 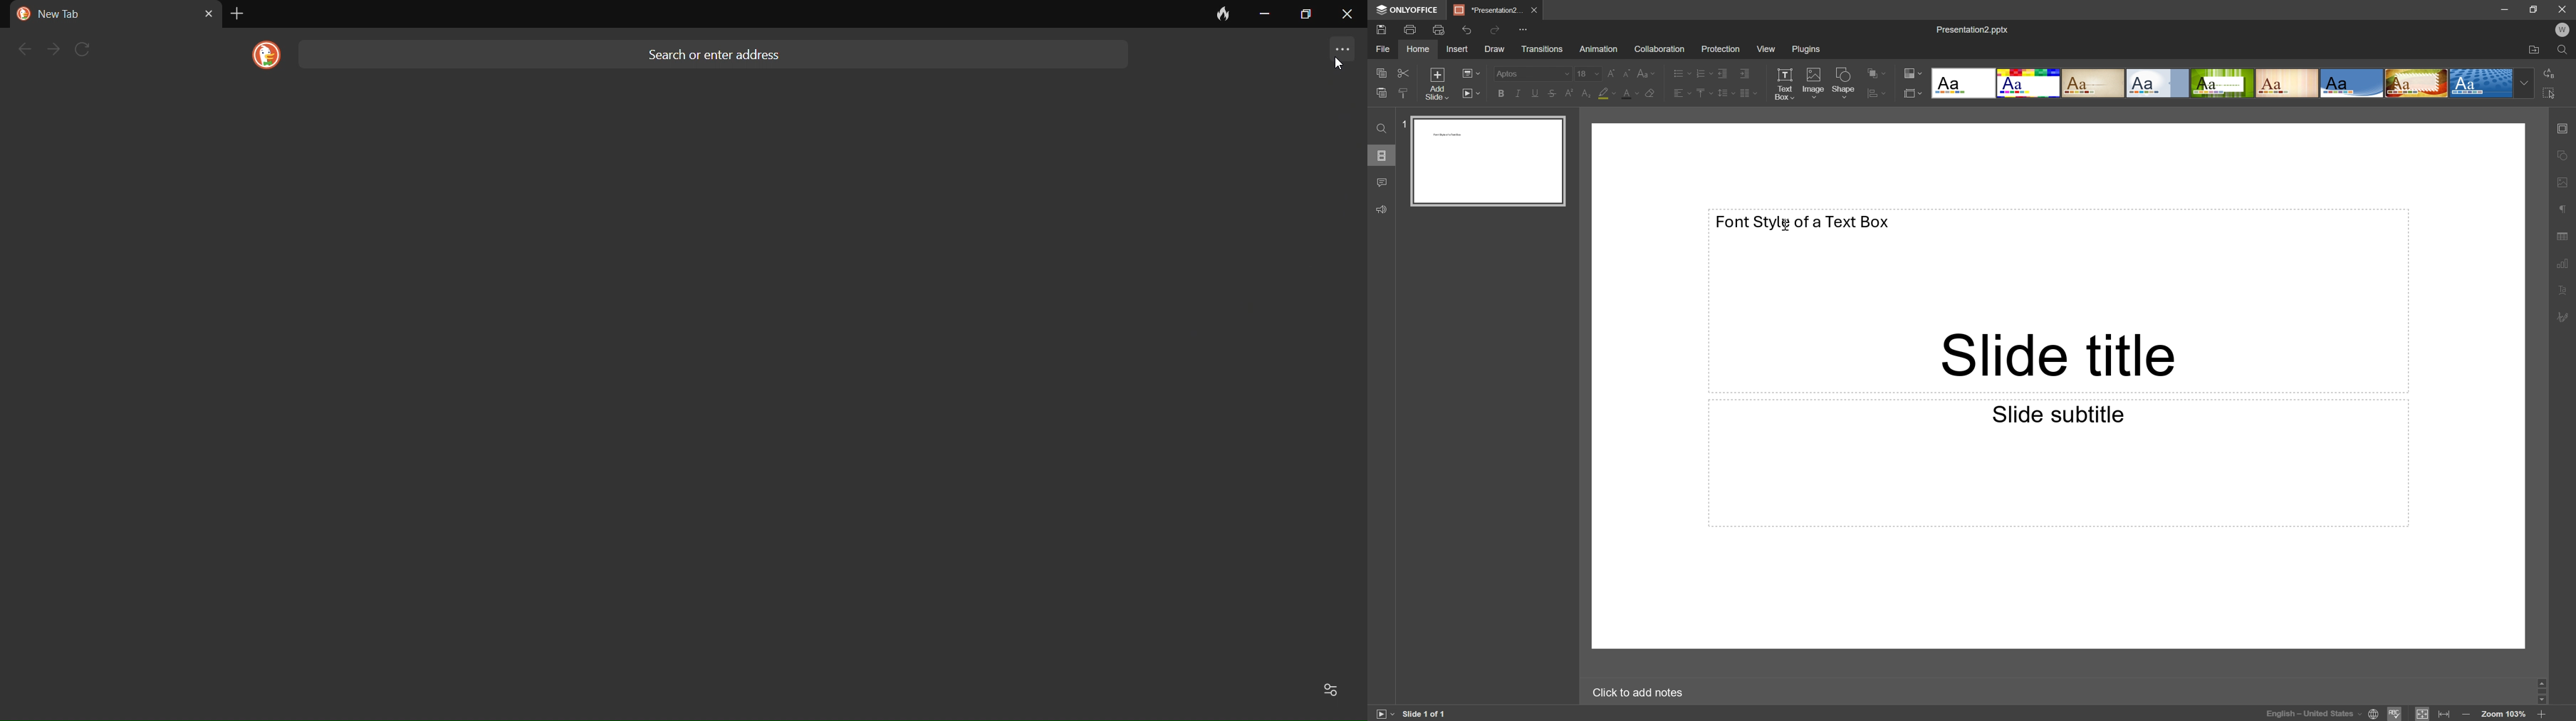 I want to click on Change color theme, so click(x=1913, y=73).